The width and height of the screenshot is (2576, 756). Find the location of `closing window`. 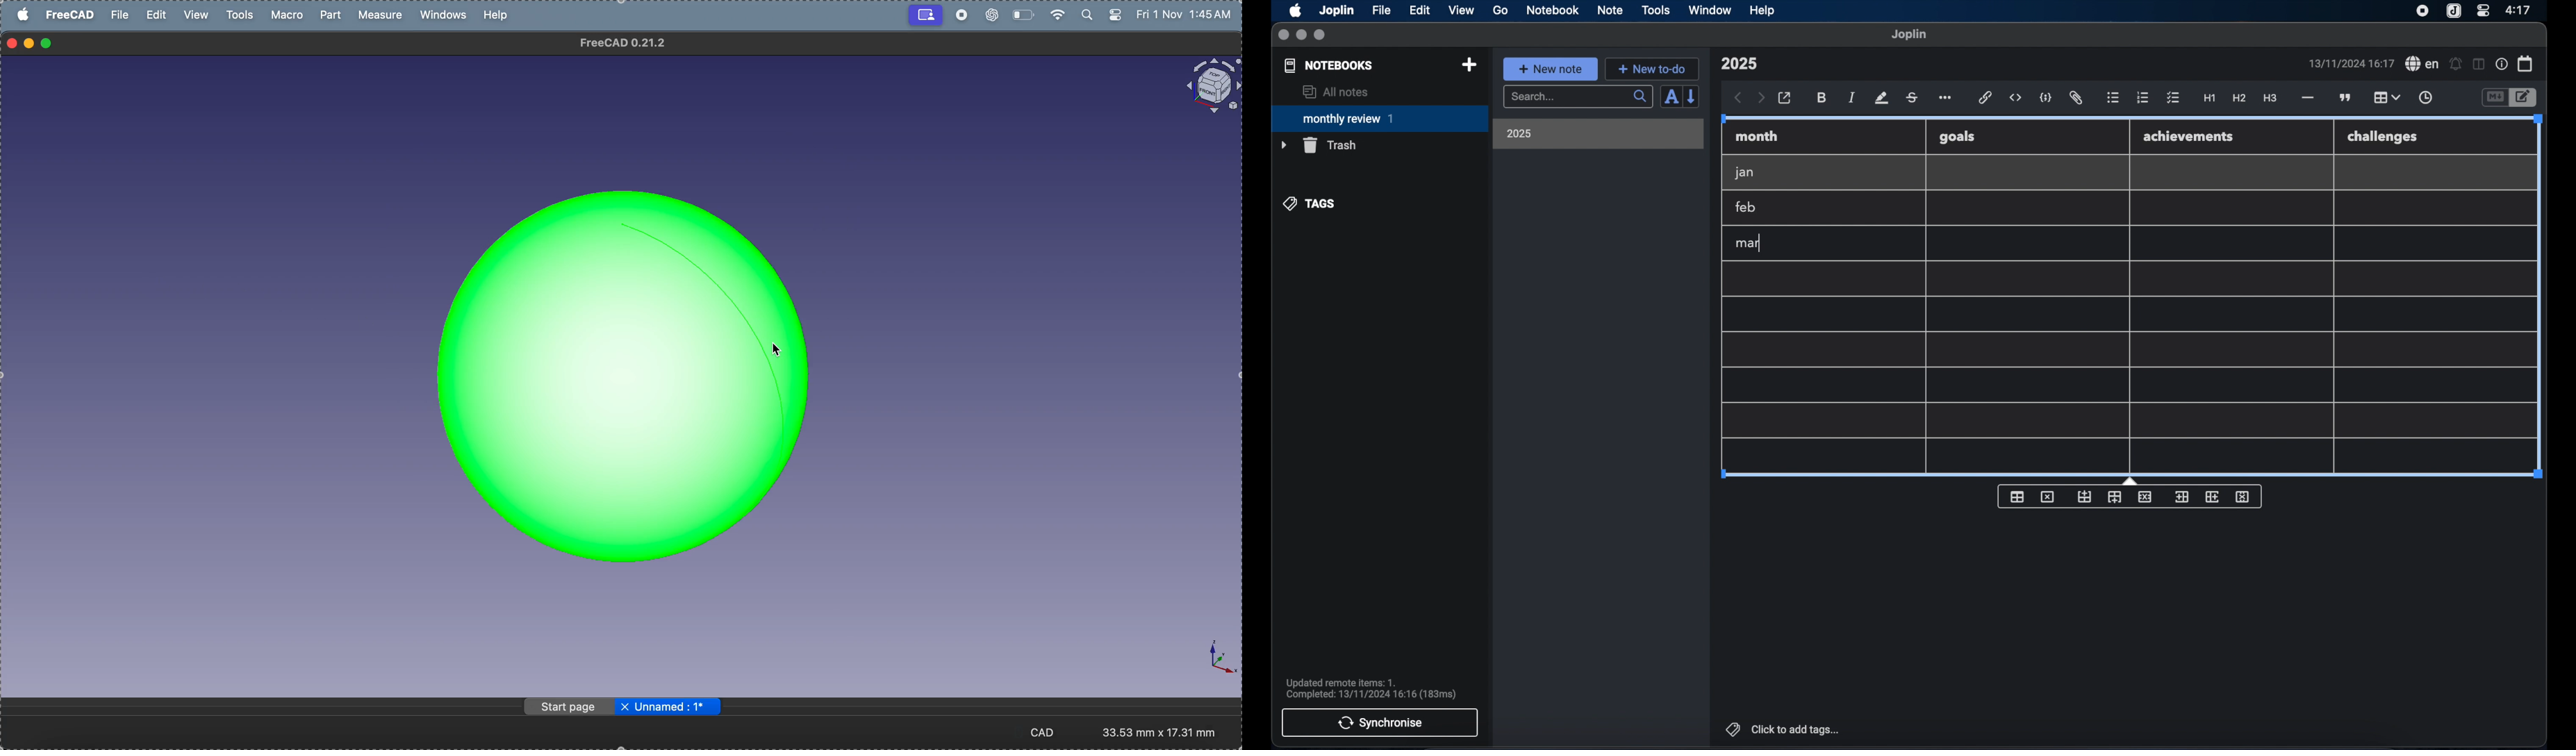

closing window is located at coordinates (13, 42).